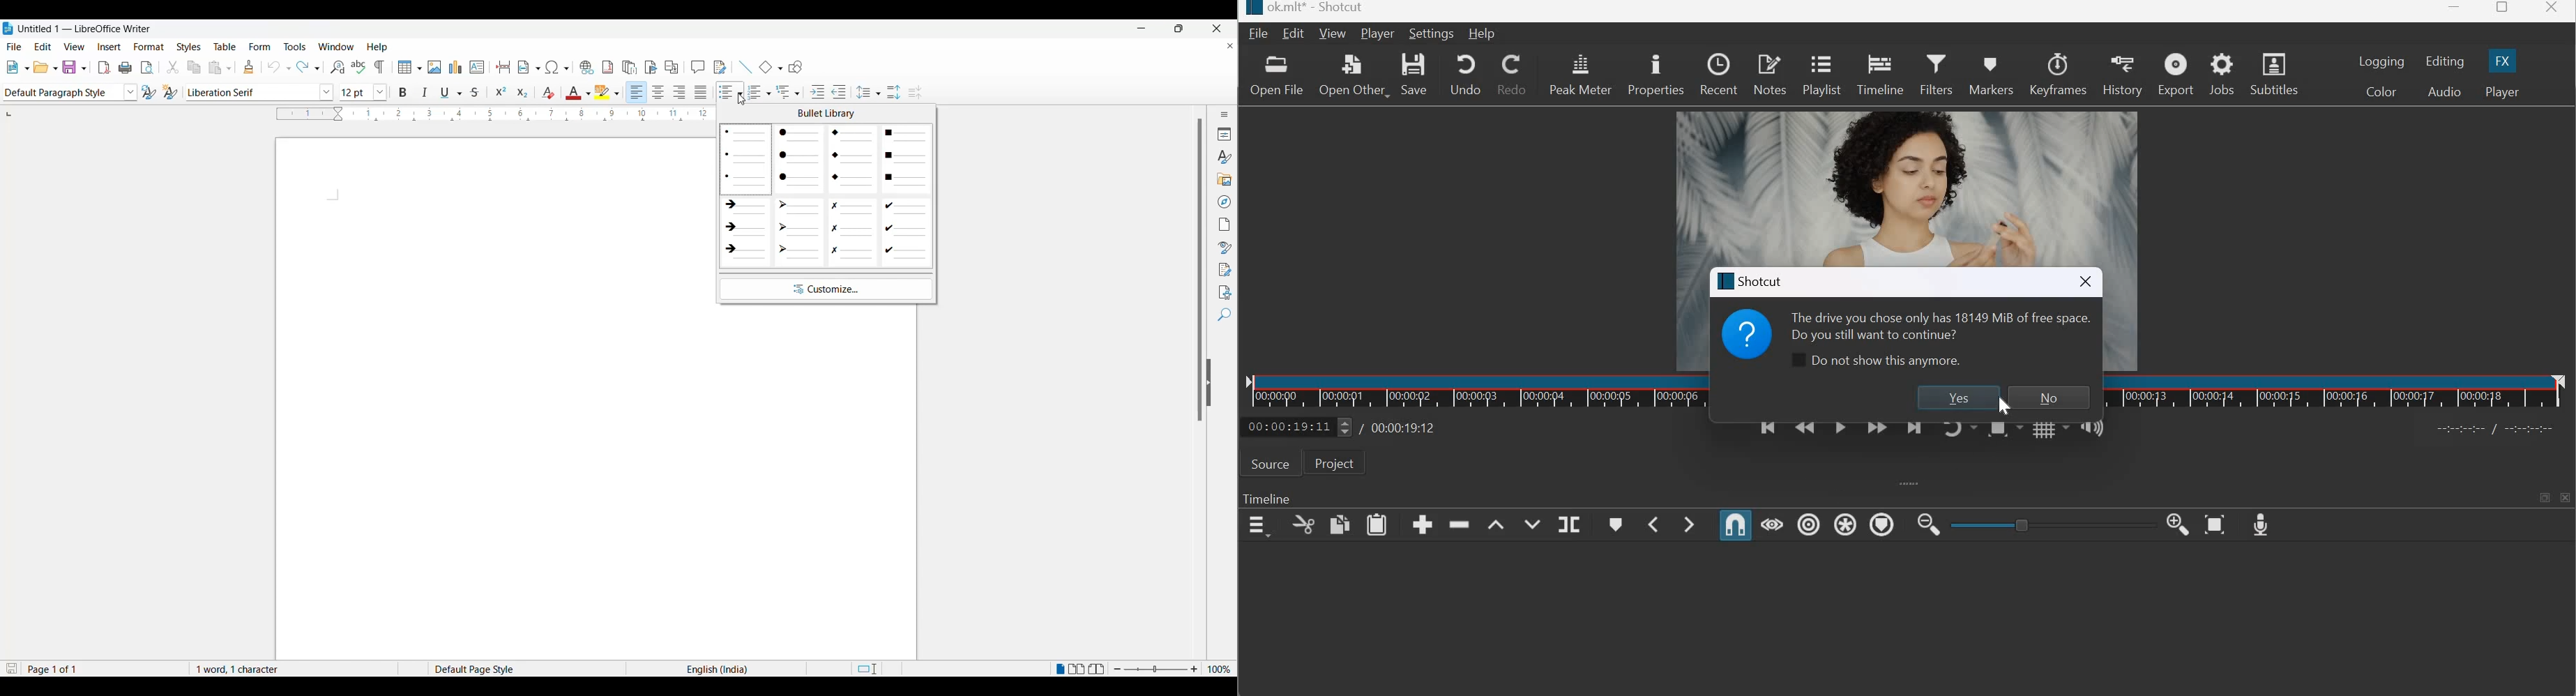 The width and height of the screenshot is (2576, 700). What do you see at coordinates (2382, 61) in the screenshot?
I see `Logging` at bounding box center [2382, 61].